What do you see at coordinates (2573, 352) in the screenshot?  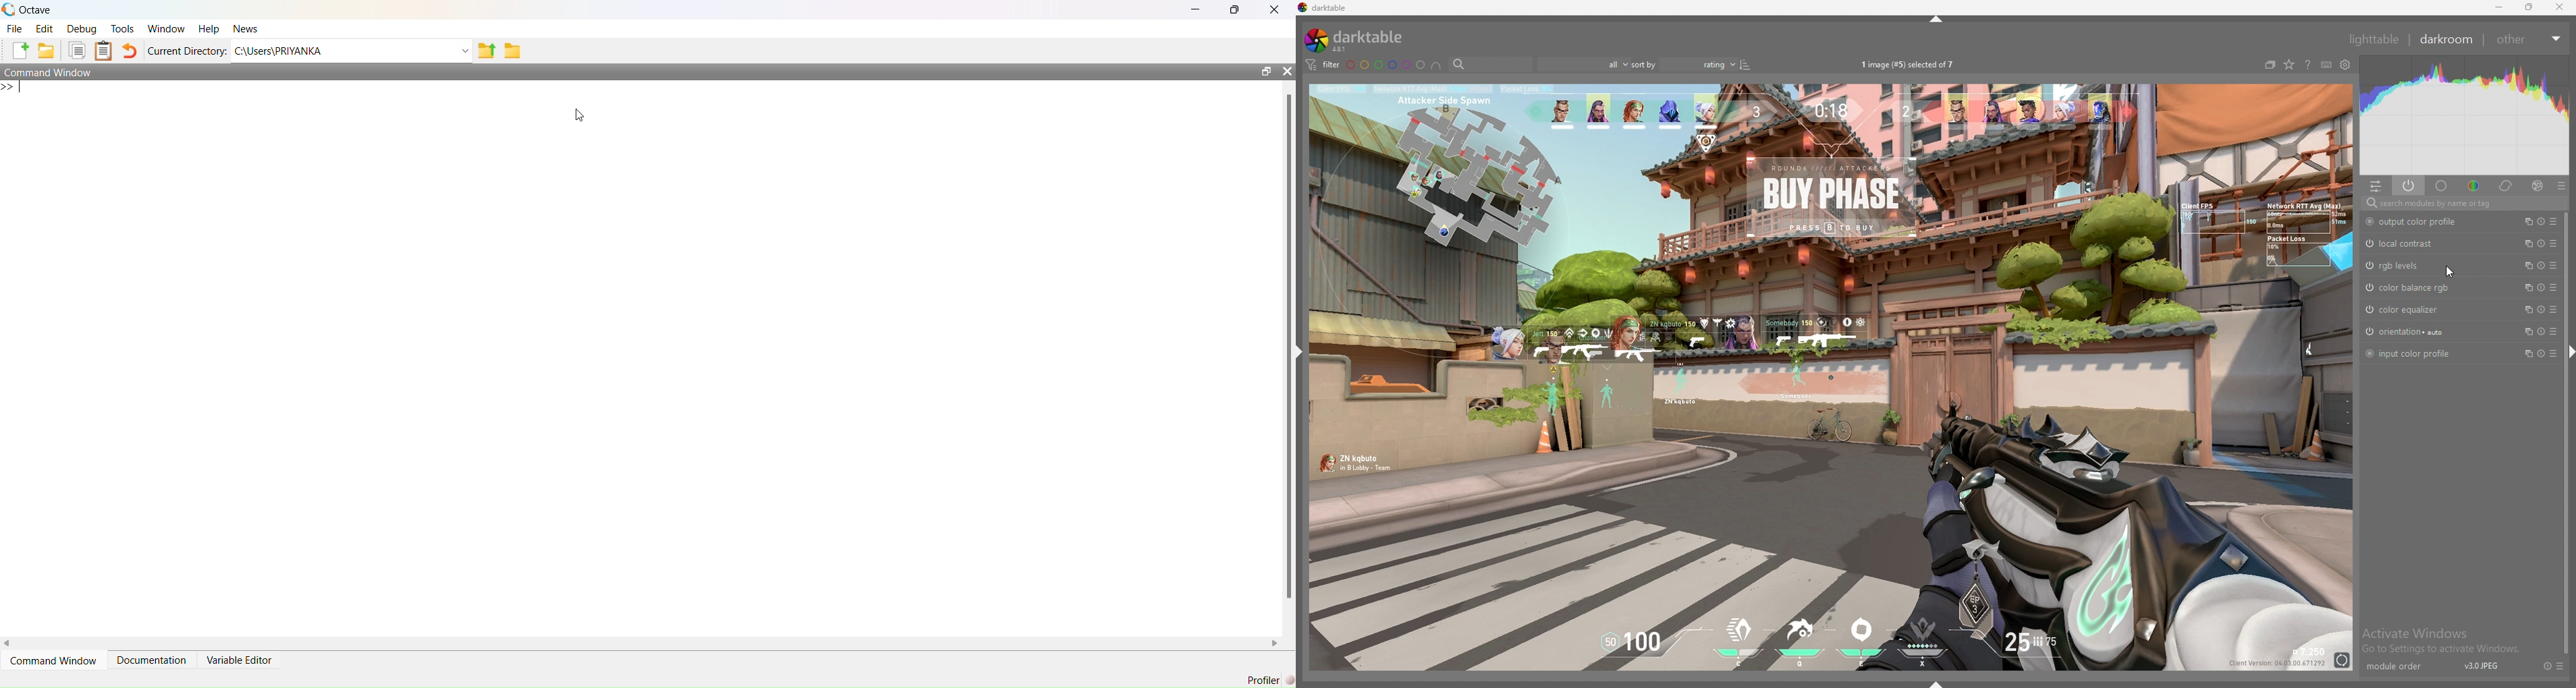 I see `hide` at bounding box center [2573, 352].